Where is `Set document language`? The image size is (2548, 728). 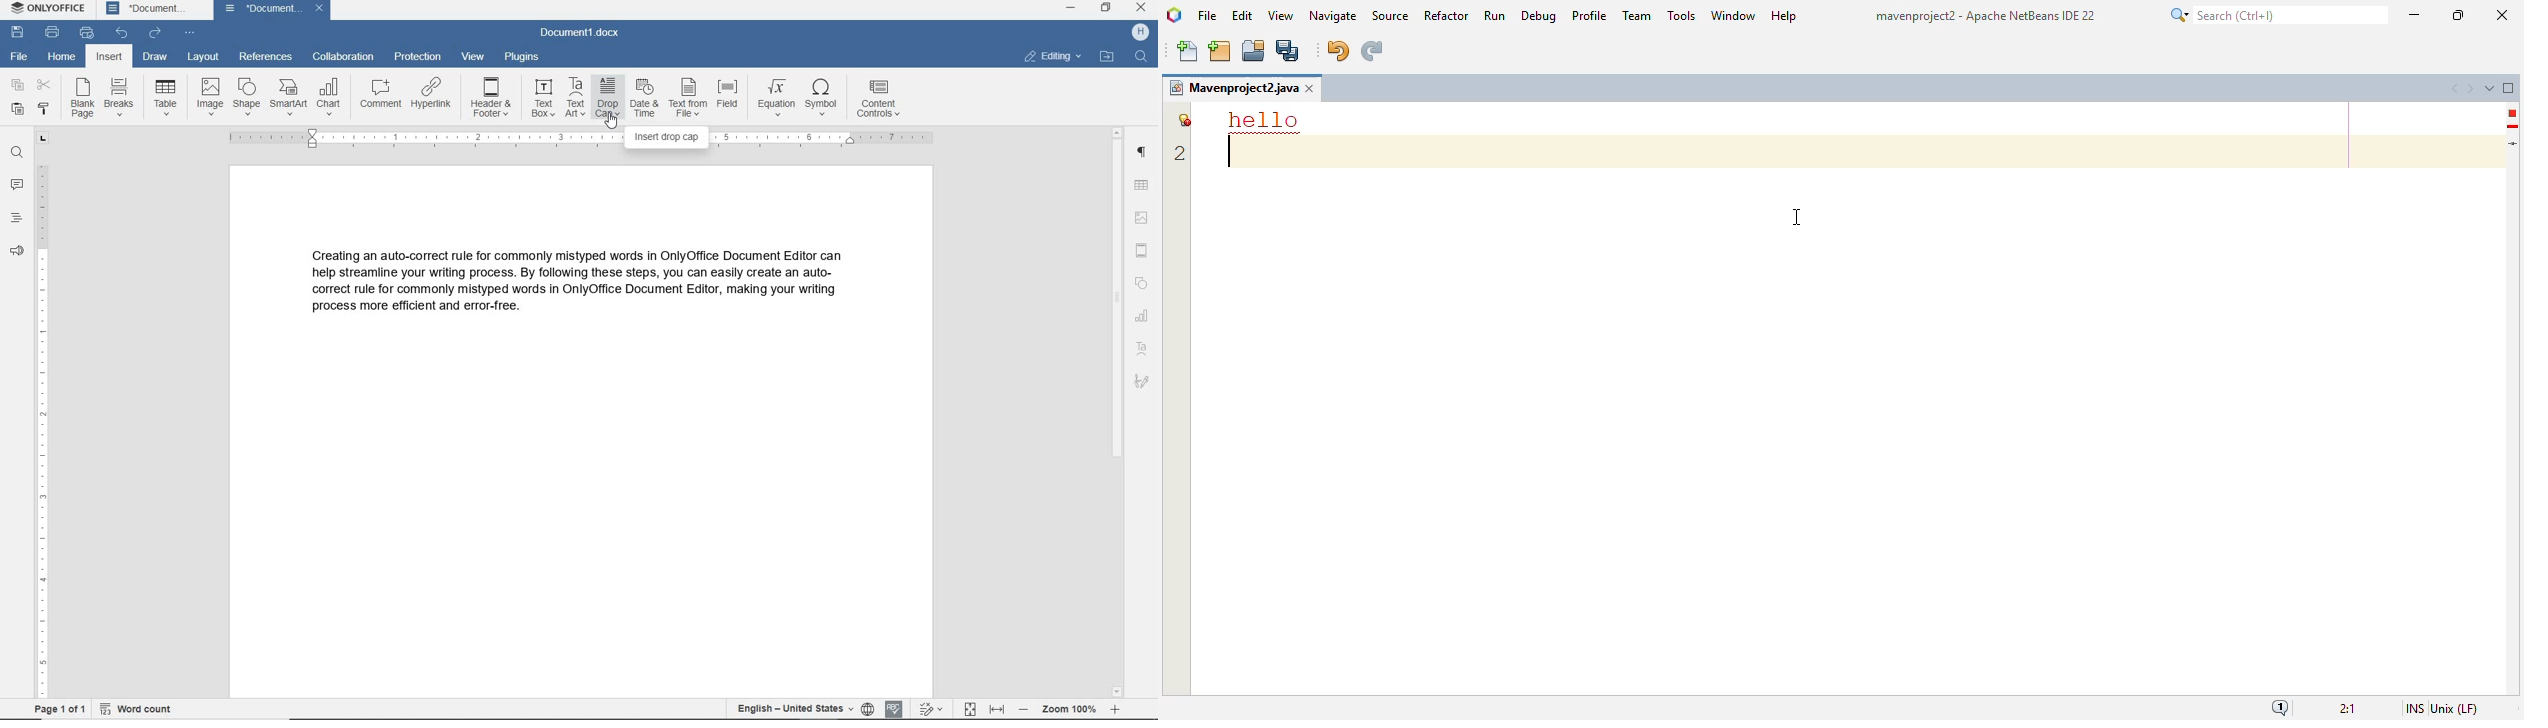 Set document language is located at coordinates (870, 707).